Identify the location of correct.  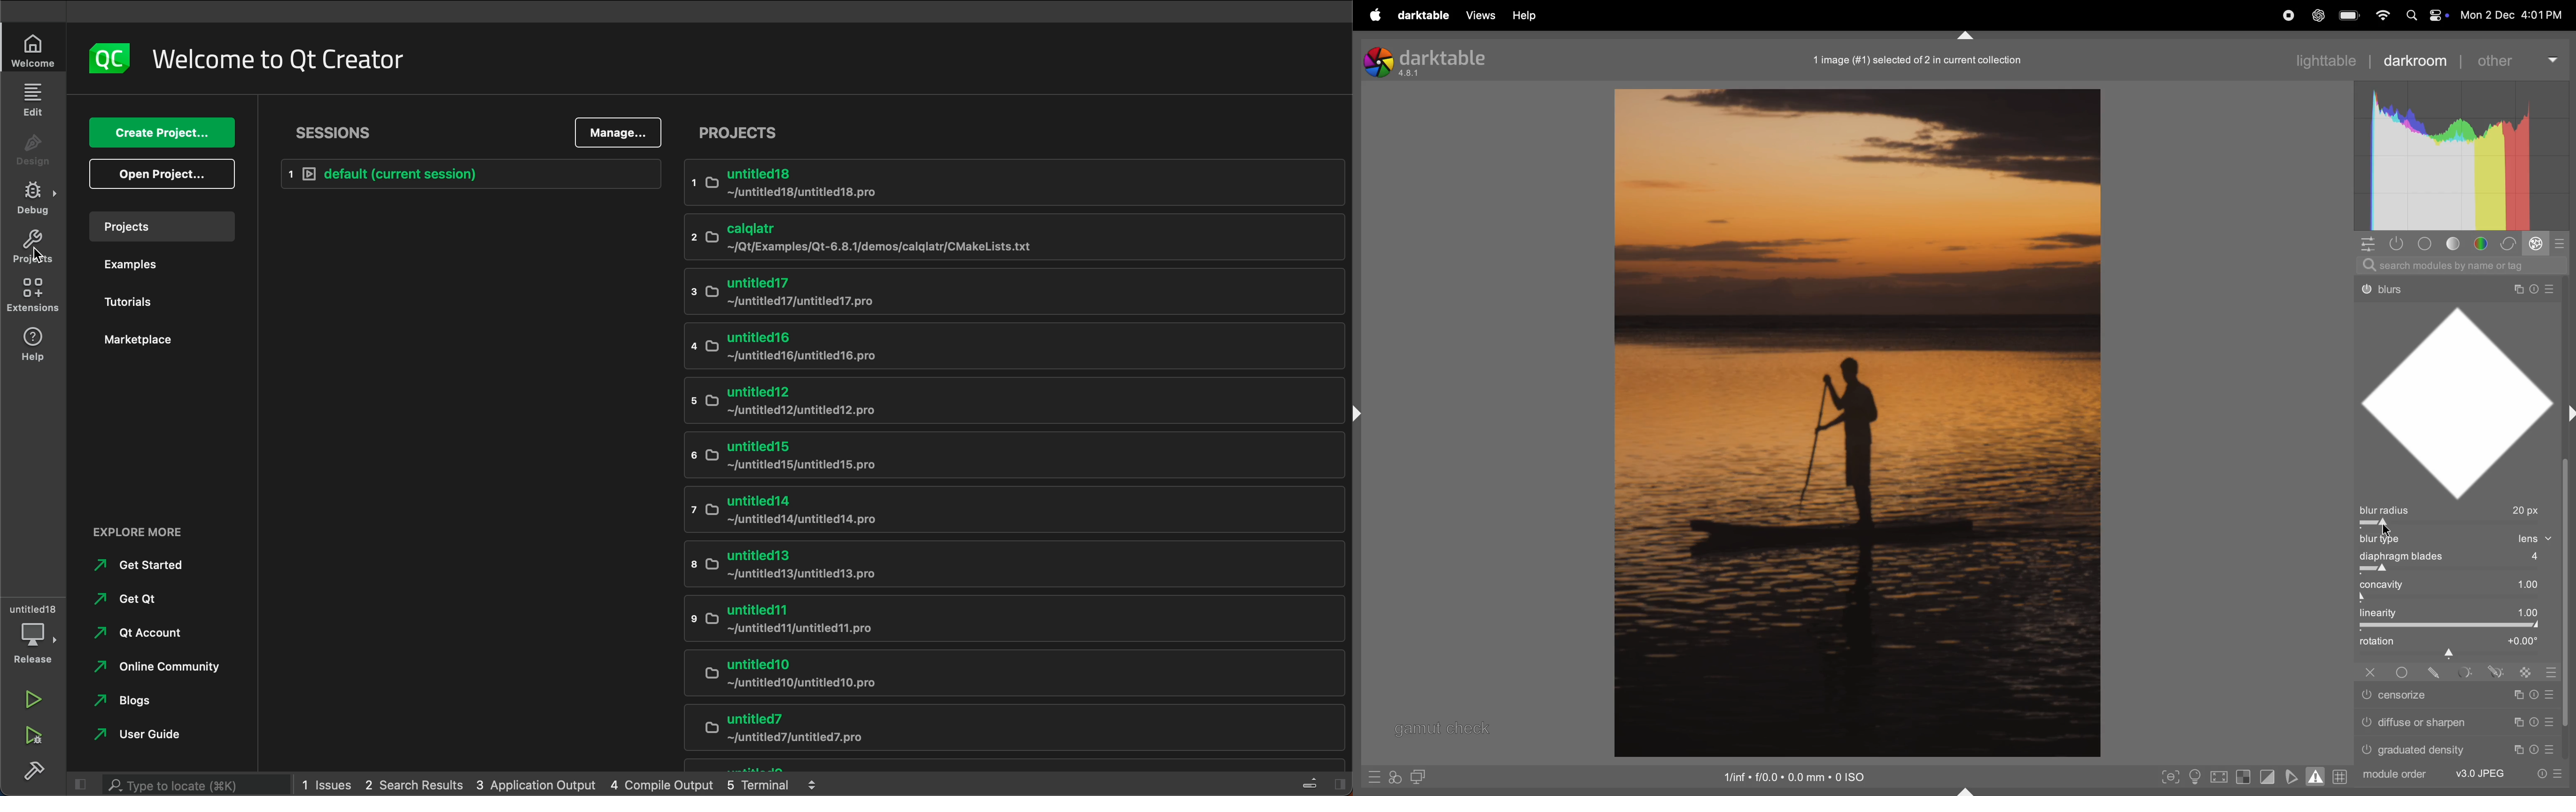
(2511, 244).